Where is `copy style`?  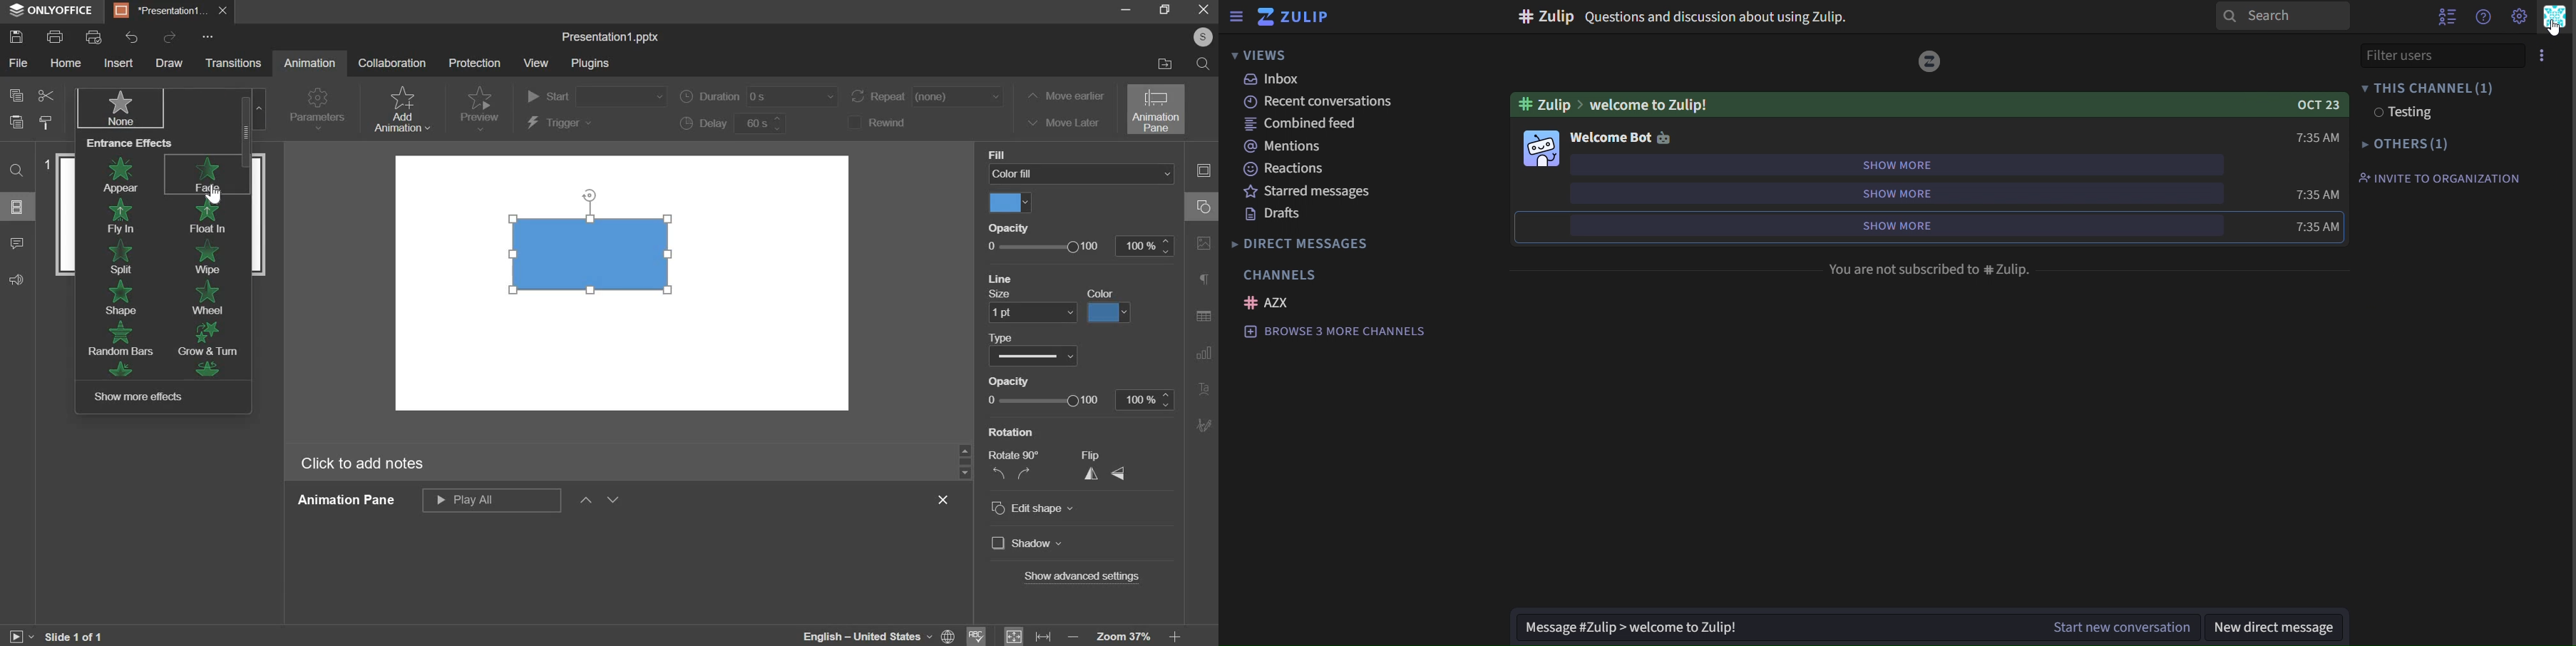 copy style is located at coordinates (47, 123).